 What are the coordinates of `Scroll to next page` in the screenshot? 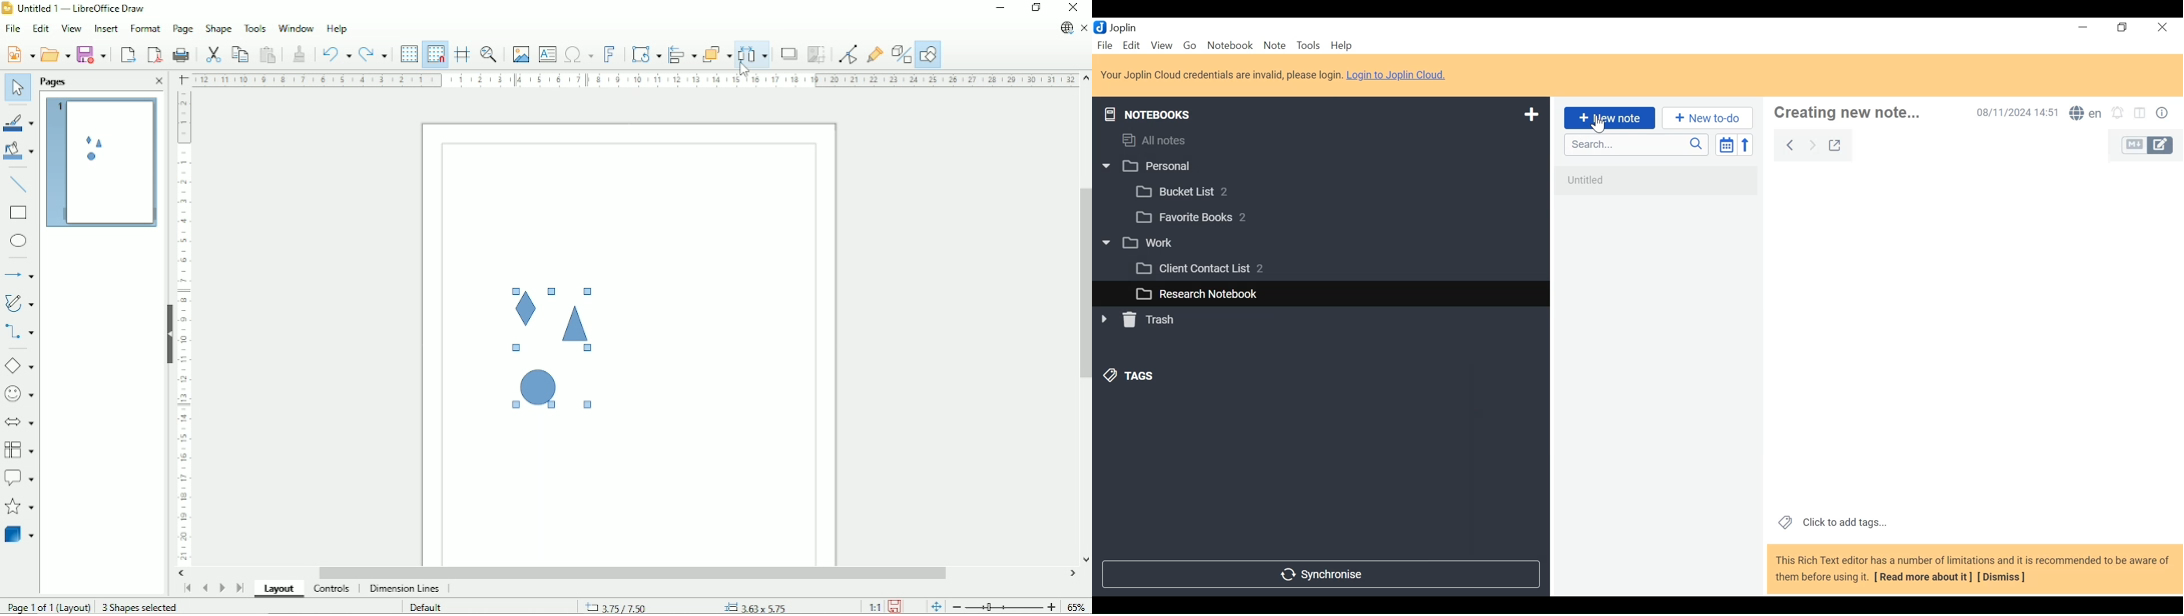 It's located at (221, 587).